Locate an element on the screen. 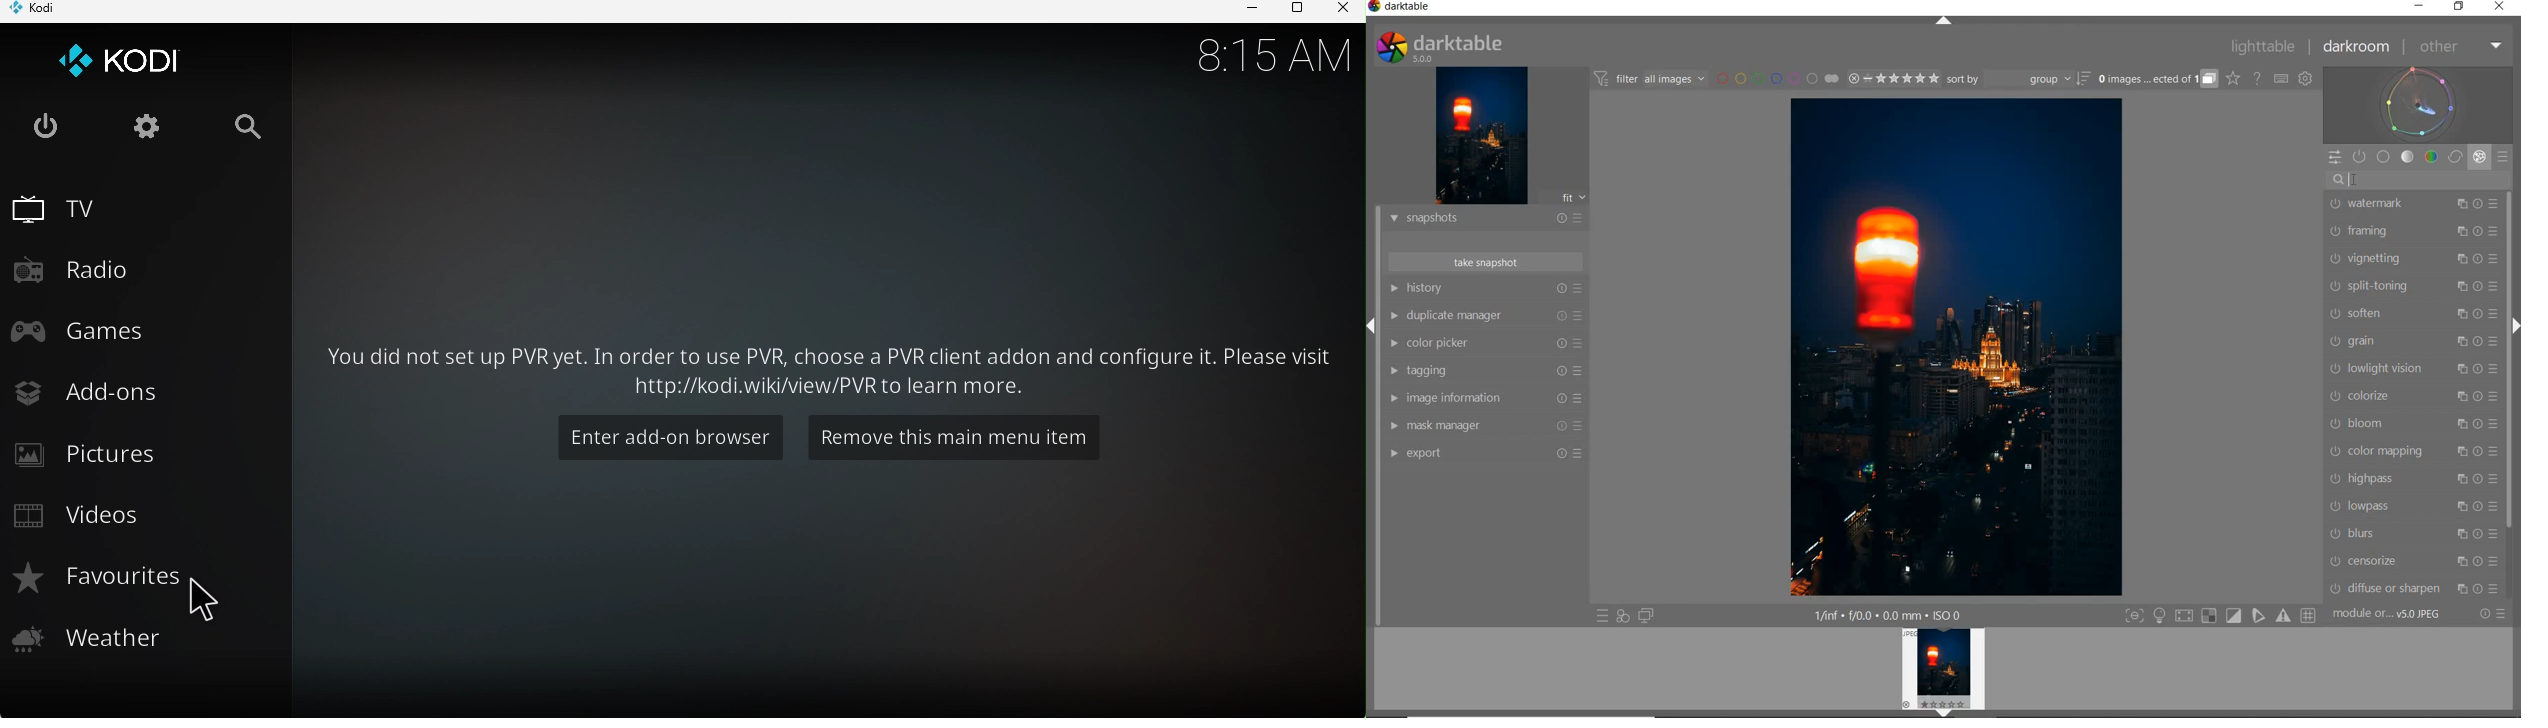  HIGHPASS is located at coordinates (2376, 478).